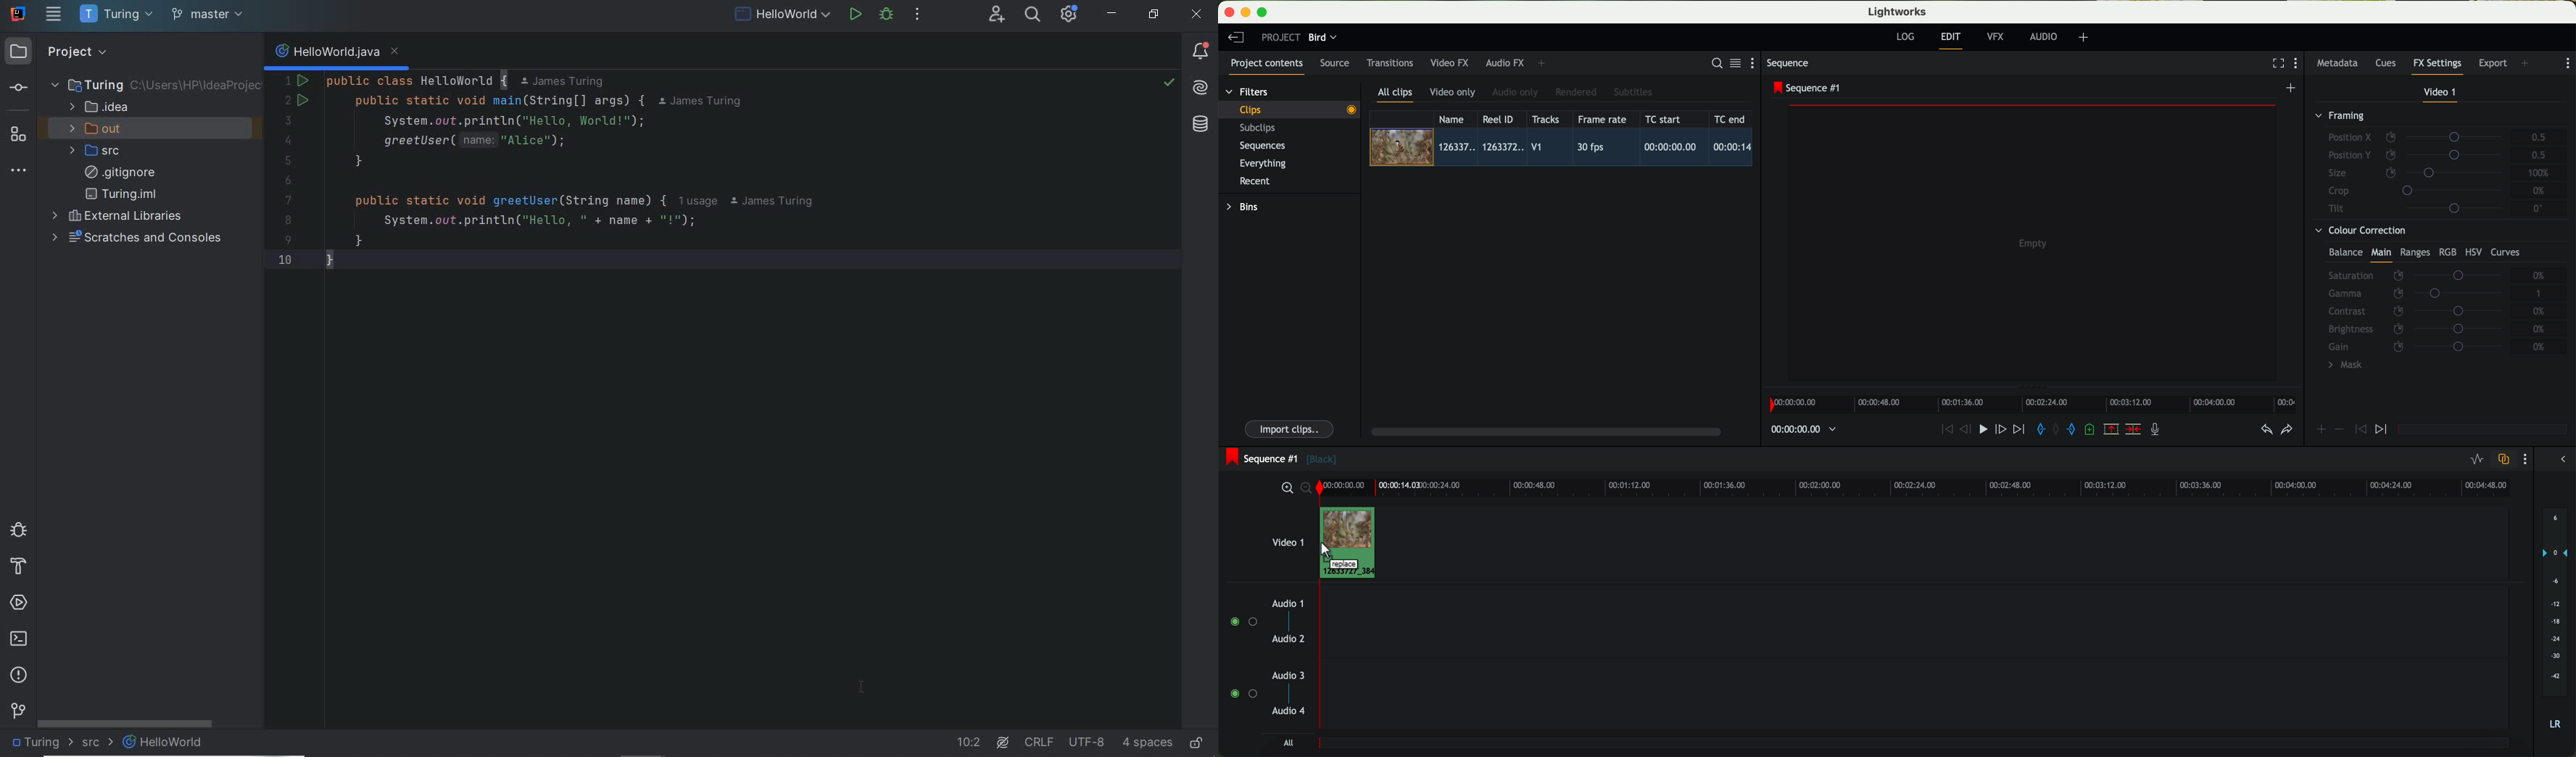 This screenshot has height=784, width=2576. What do you see at coordinates (2421, 190) in the screenshot?
I see `crop` at bounding box center [2421, 190].